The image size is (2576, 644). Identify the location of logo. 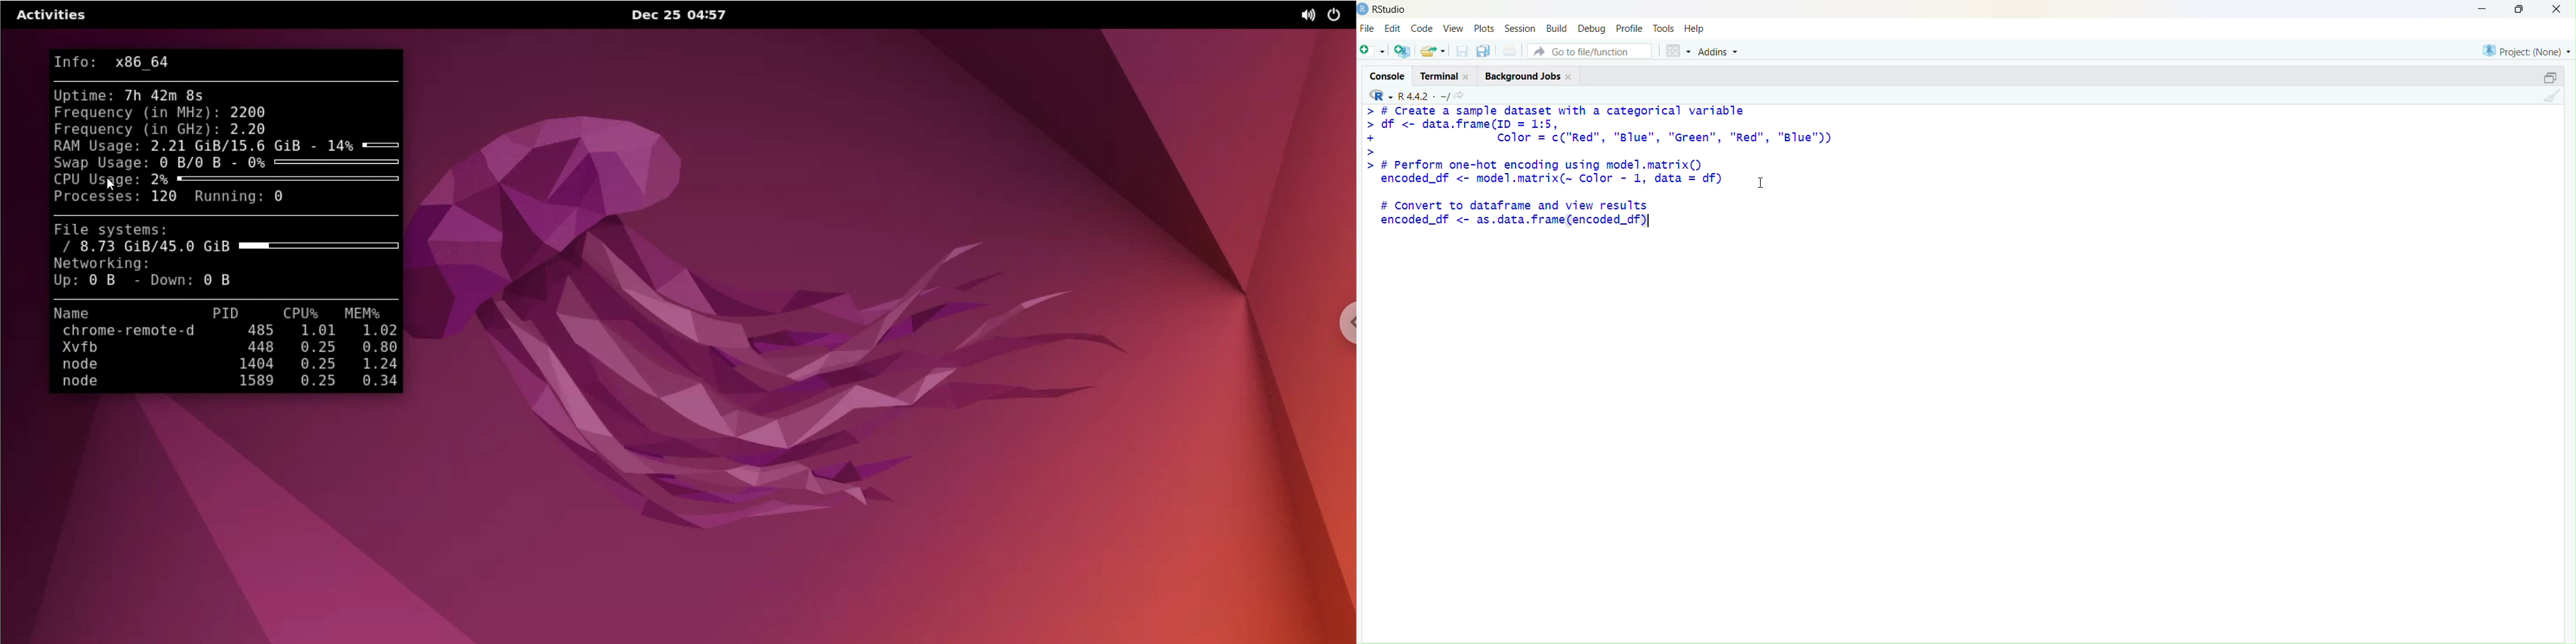
(1364, 10).